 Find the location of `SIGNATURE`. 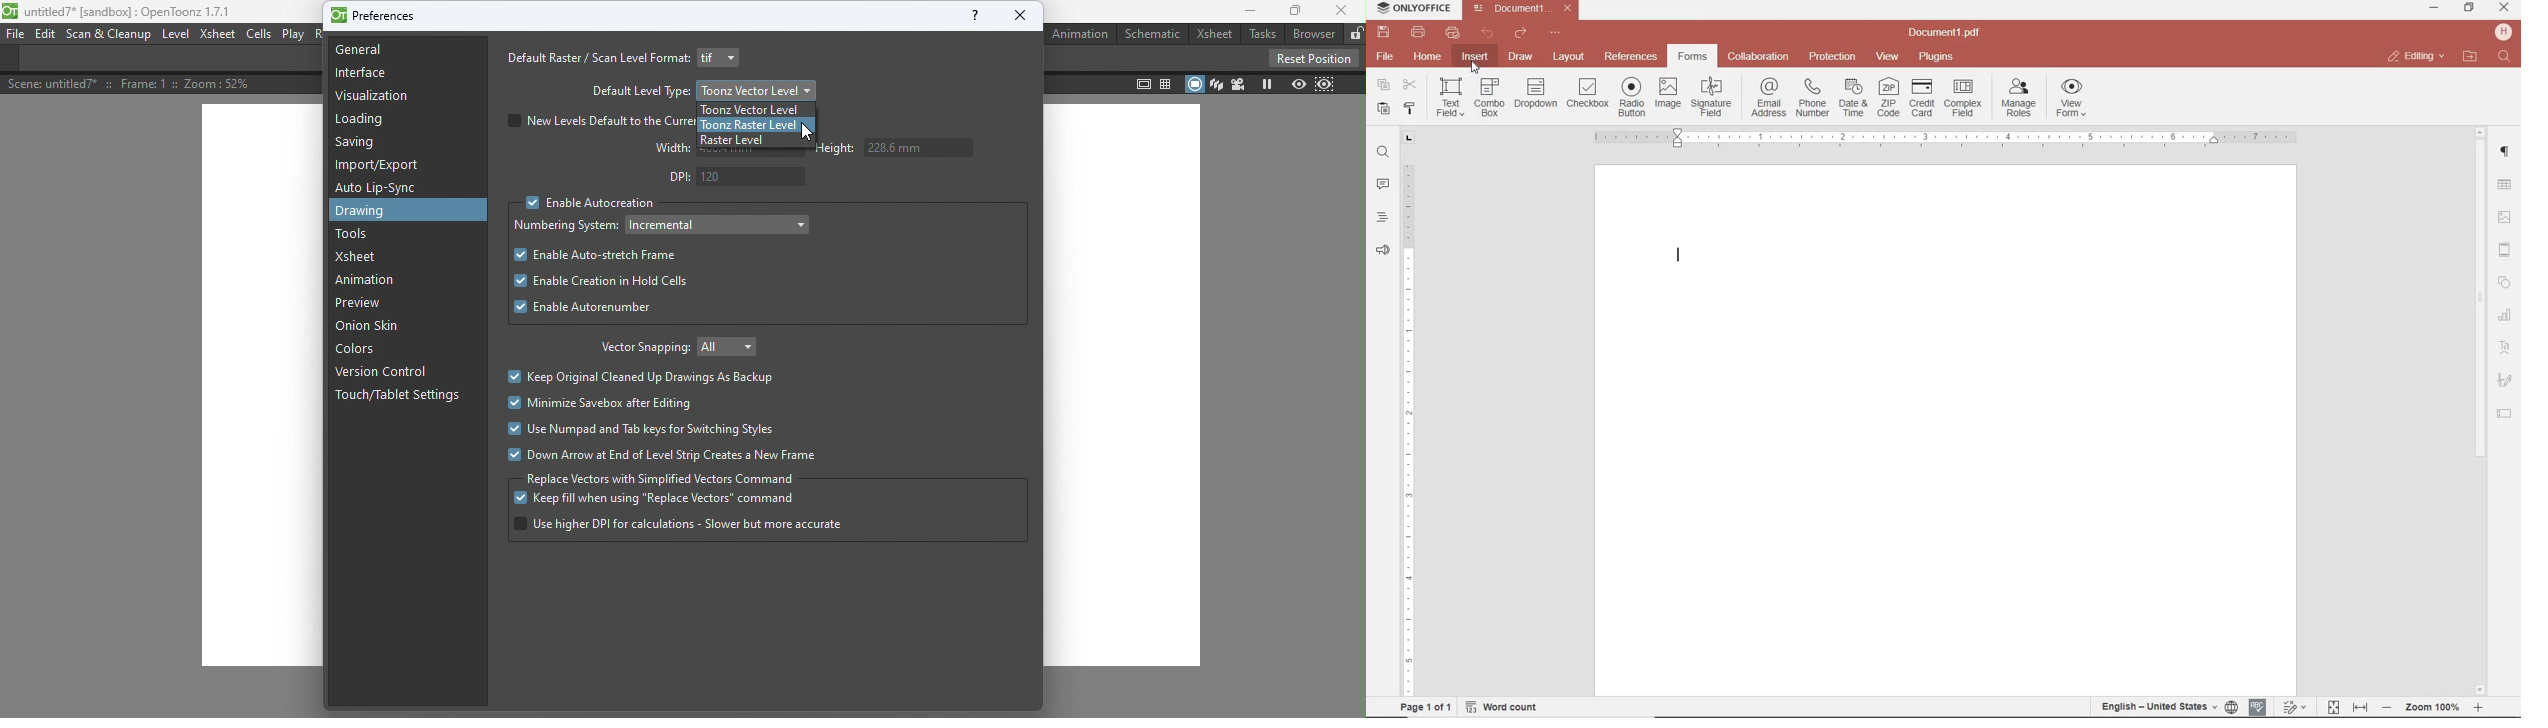

SIGNATURE is located at coordinates (2505, 381).